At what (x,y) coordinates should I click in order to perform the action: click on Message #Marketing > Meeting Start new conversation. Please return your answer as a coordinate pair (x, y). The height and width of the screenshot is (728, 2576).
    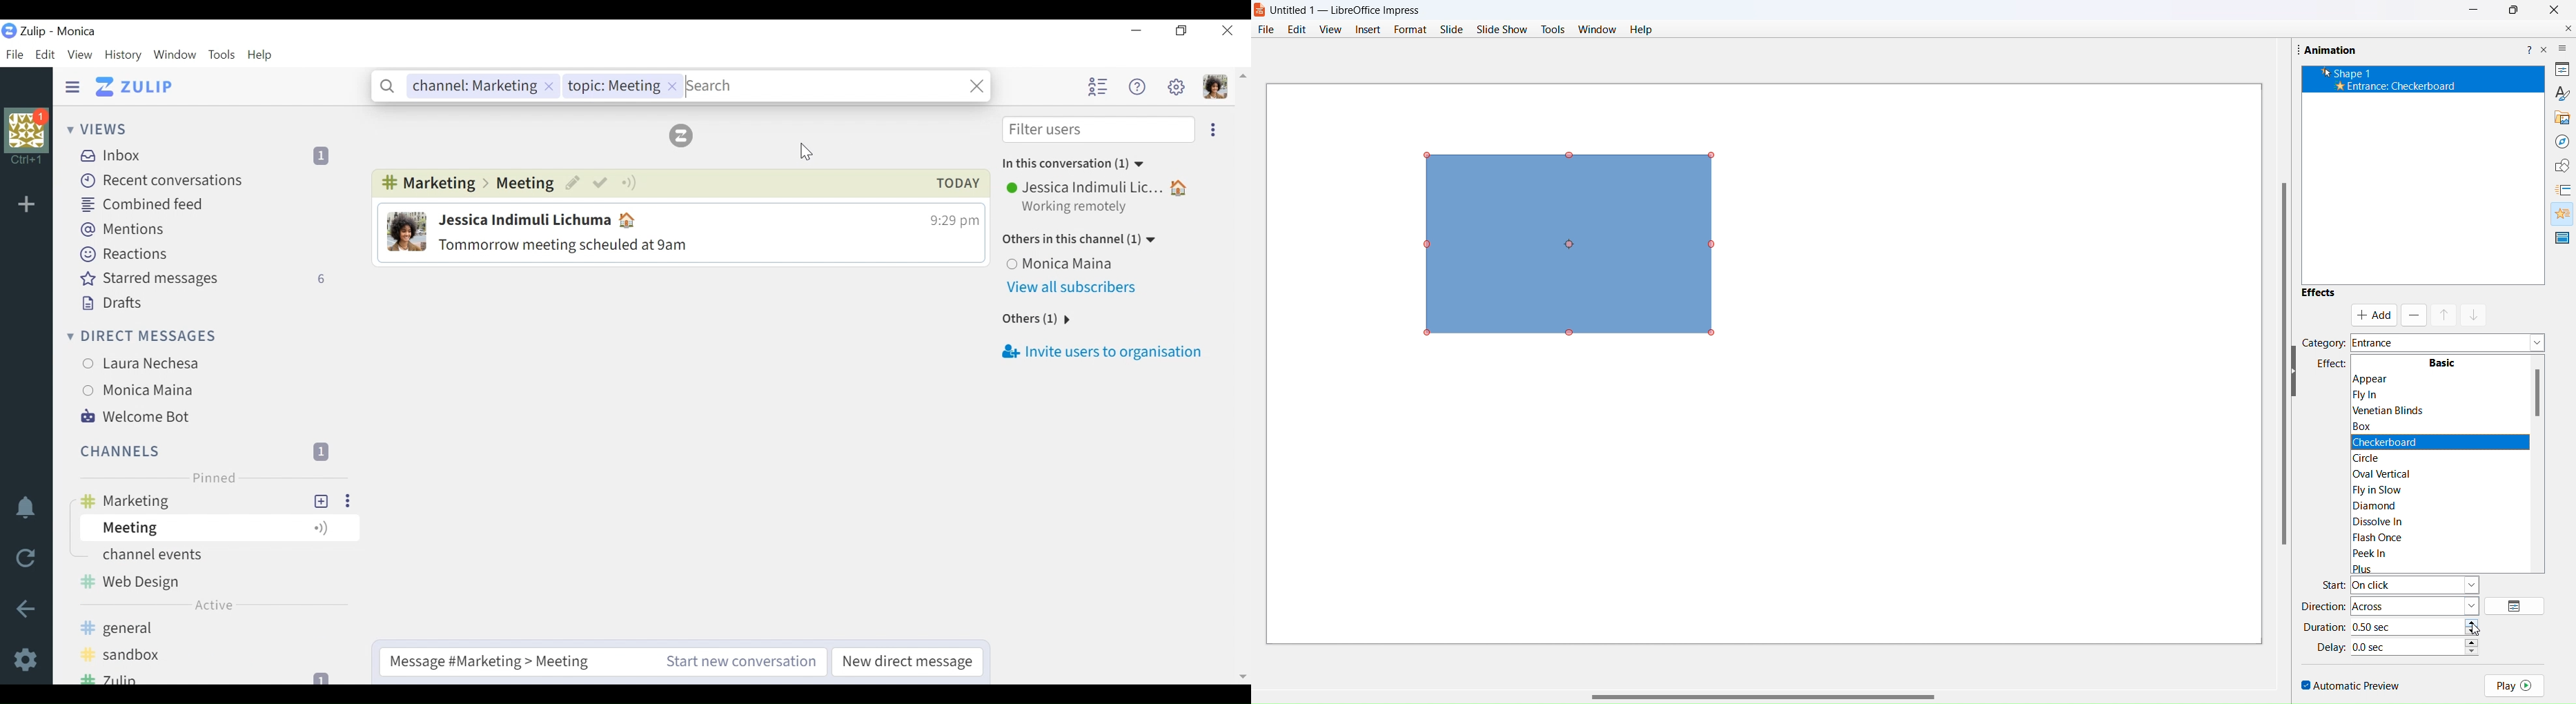
    Looking at the image, I should click on (604, 662).